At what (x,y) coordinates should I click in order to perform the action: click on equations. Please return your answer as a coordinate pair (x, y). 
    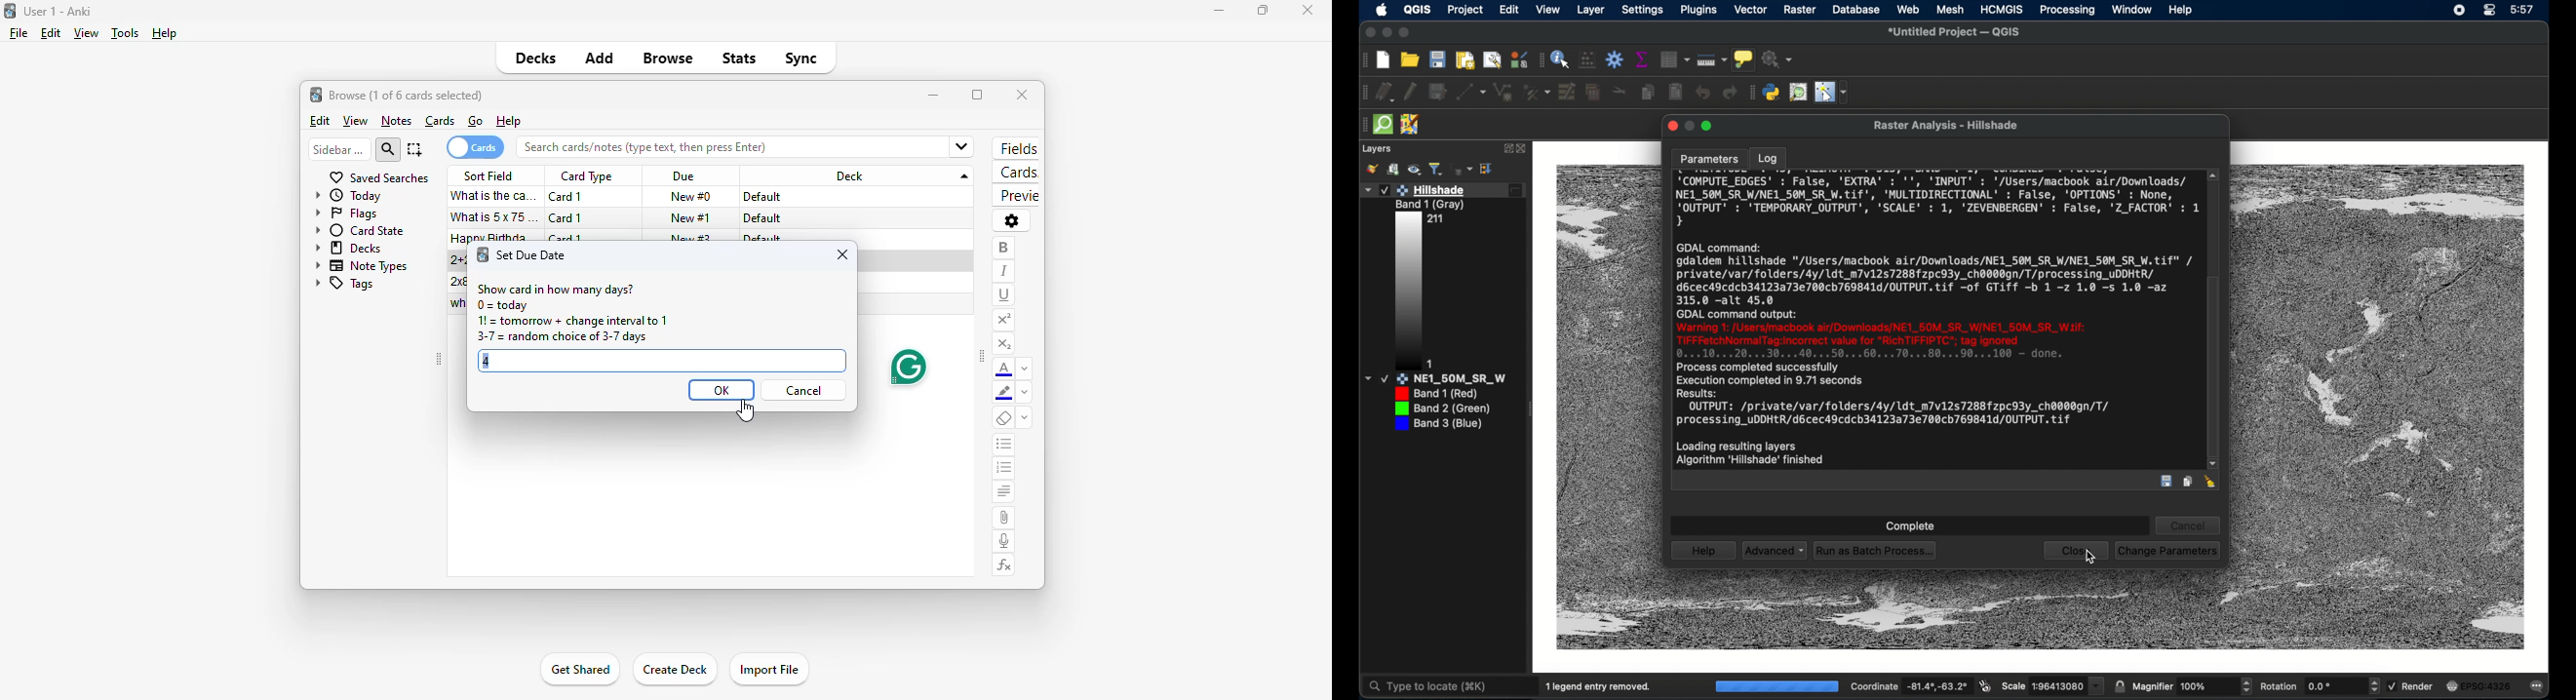
    Looking at the image, I should click on (1005, 565).